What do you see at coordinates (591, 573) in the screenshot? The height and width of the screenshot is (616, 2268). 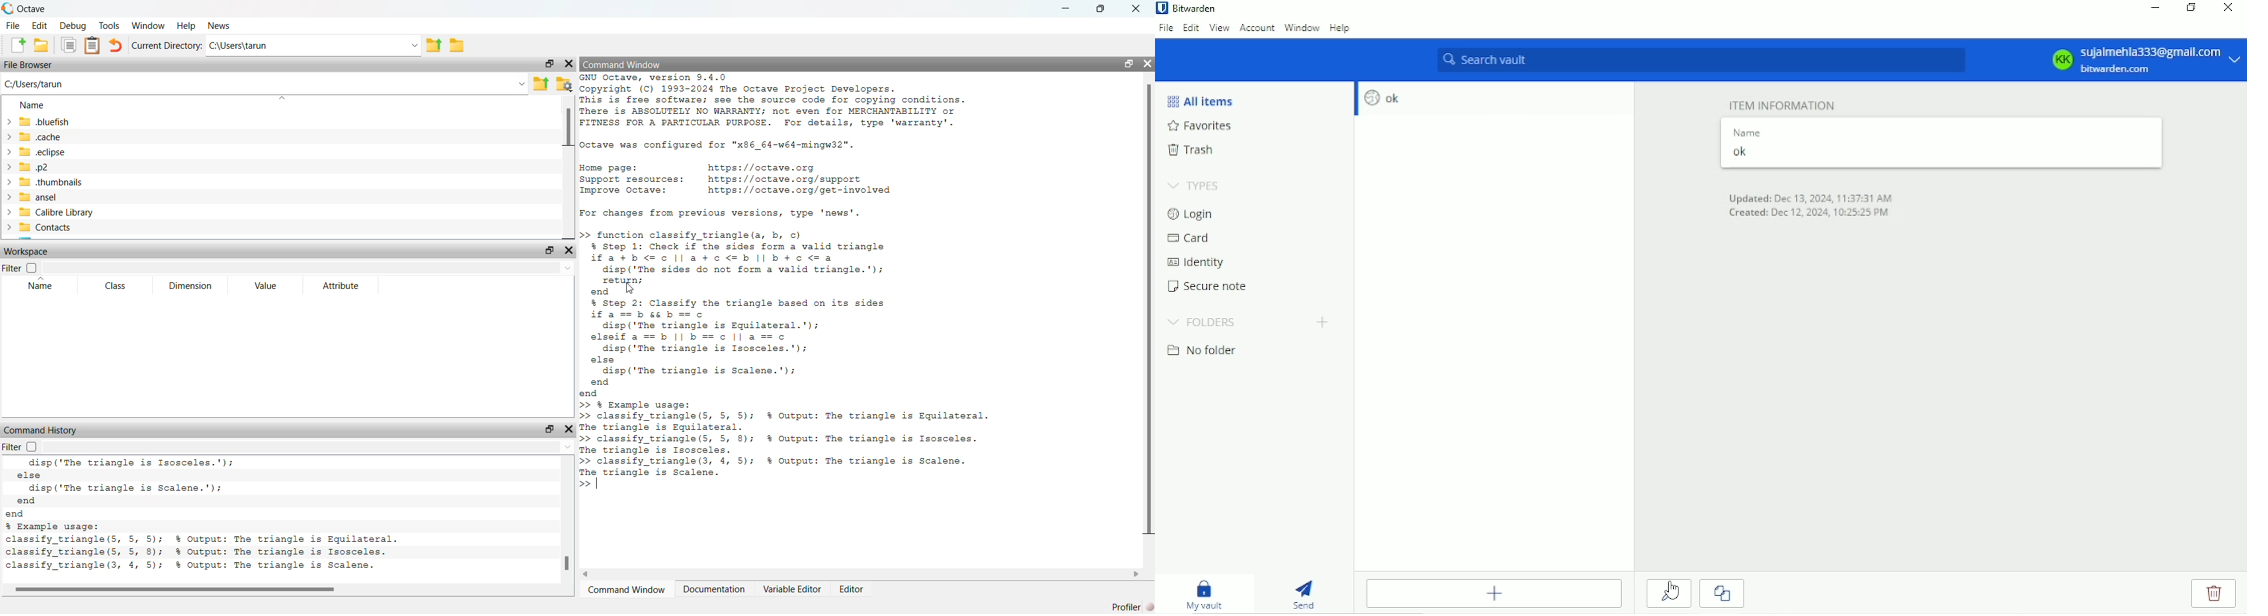 I see `move left` at bounding box center [591, 573].